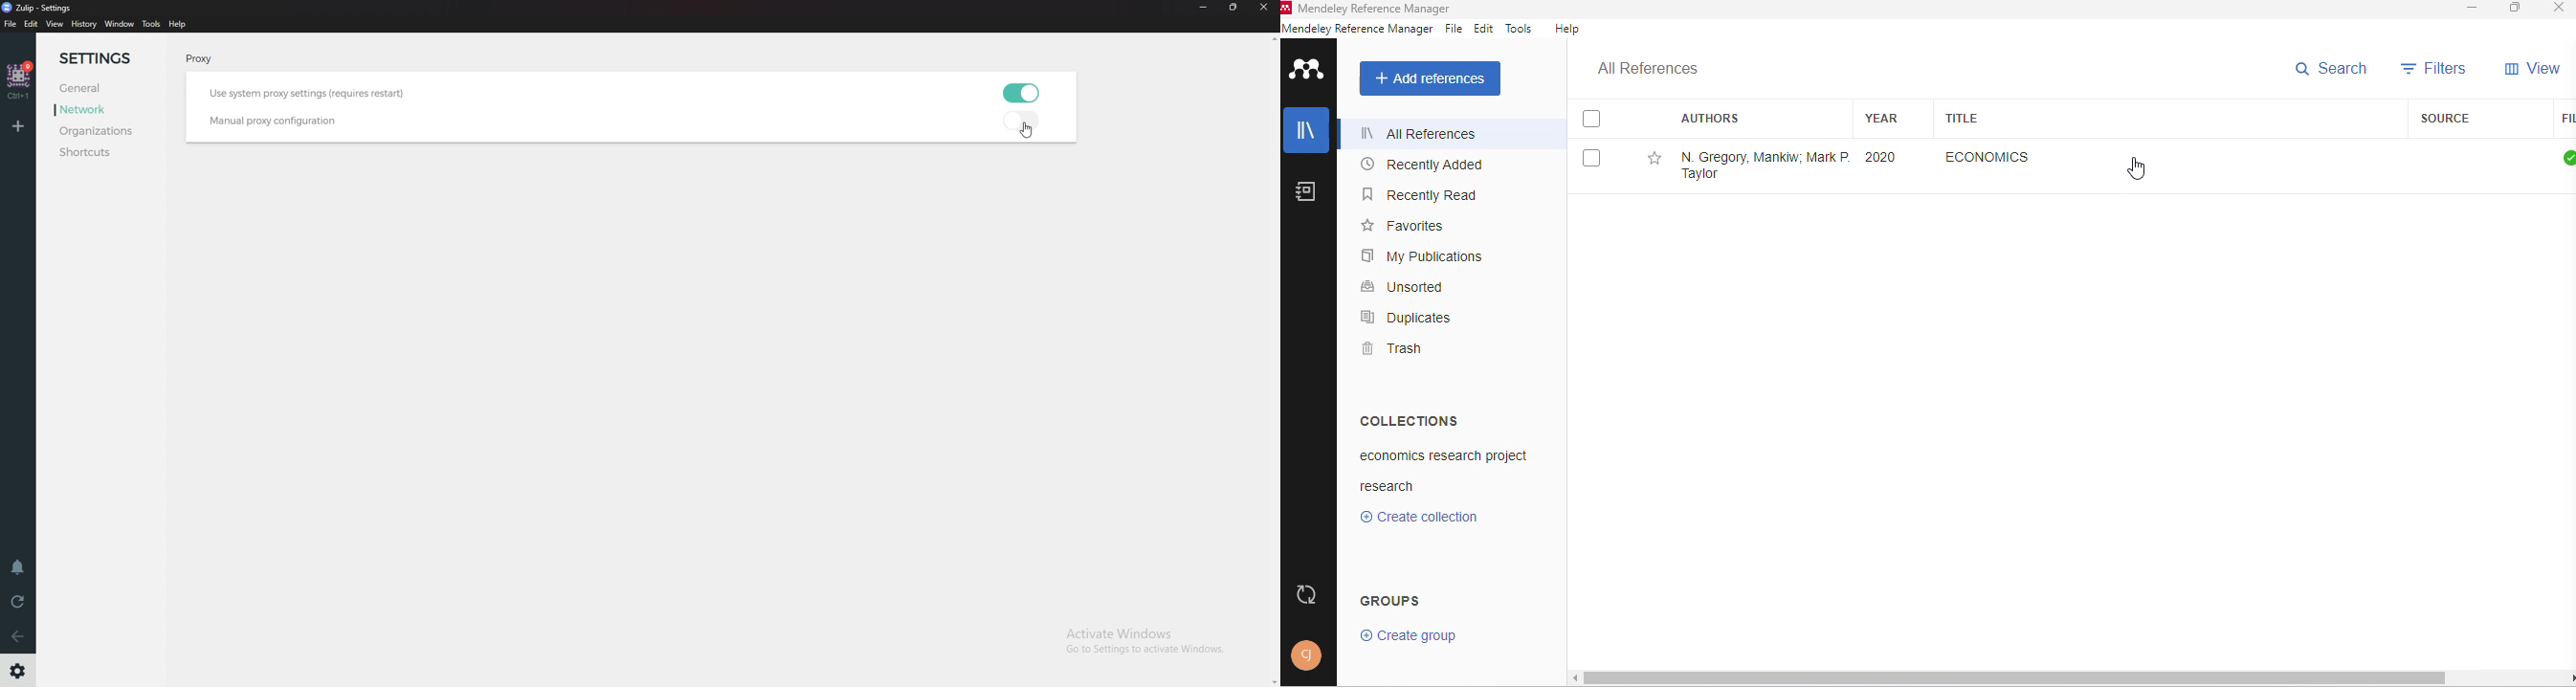 The width and height of the screenshot is (2576, 700). I want to click on file, so click(11, 23).